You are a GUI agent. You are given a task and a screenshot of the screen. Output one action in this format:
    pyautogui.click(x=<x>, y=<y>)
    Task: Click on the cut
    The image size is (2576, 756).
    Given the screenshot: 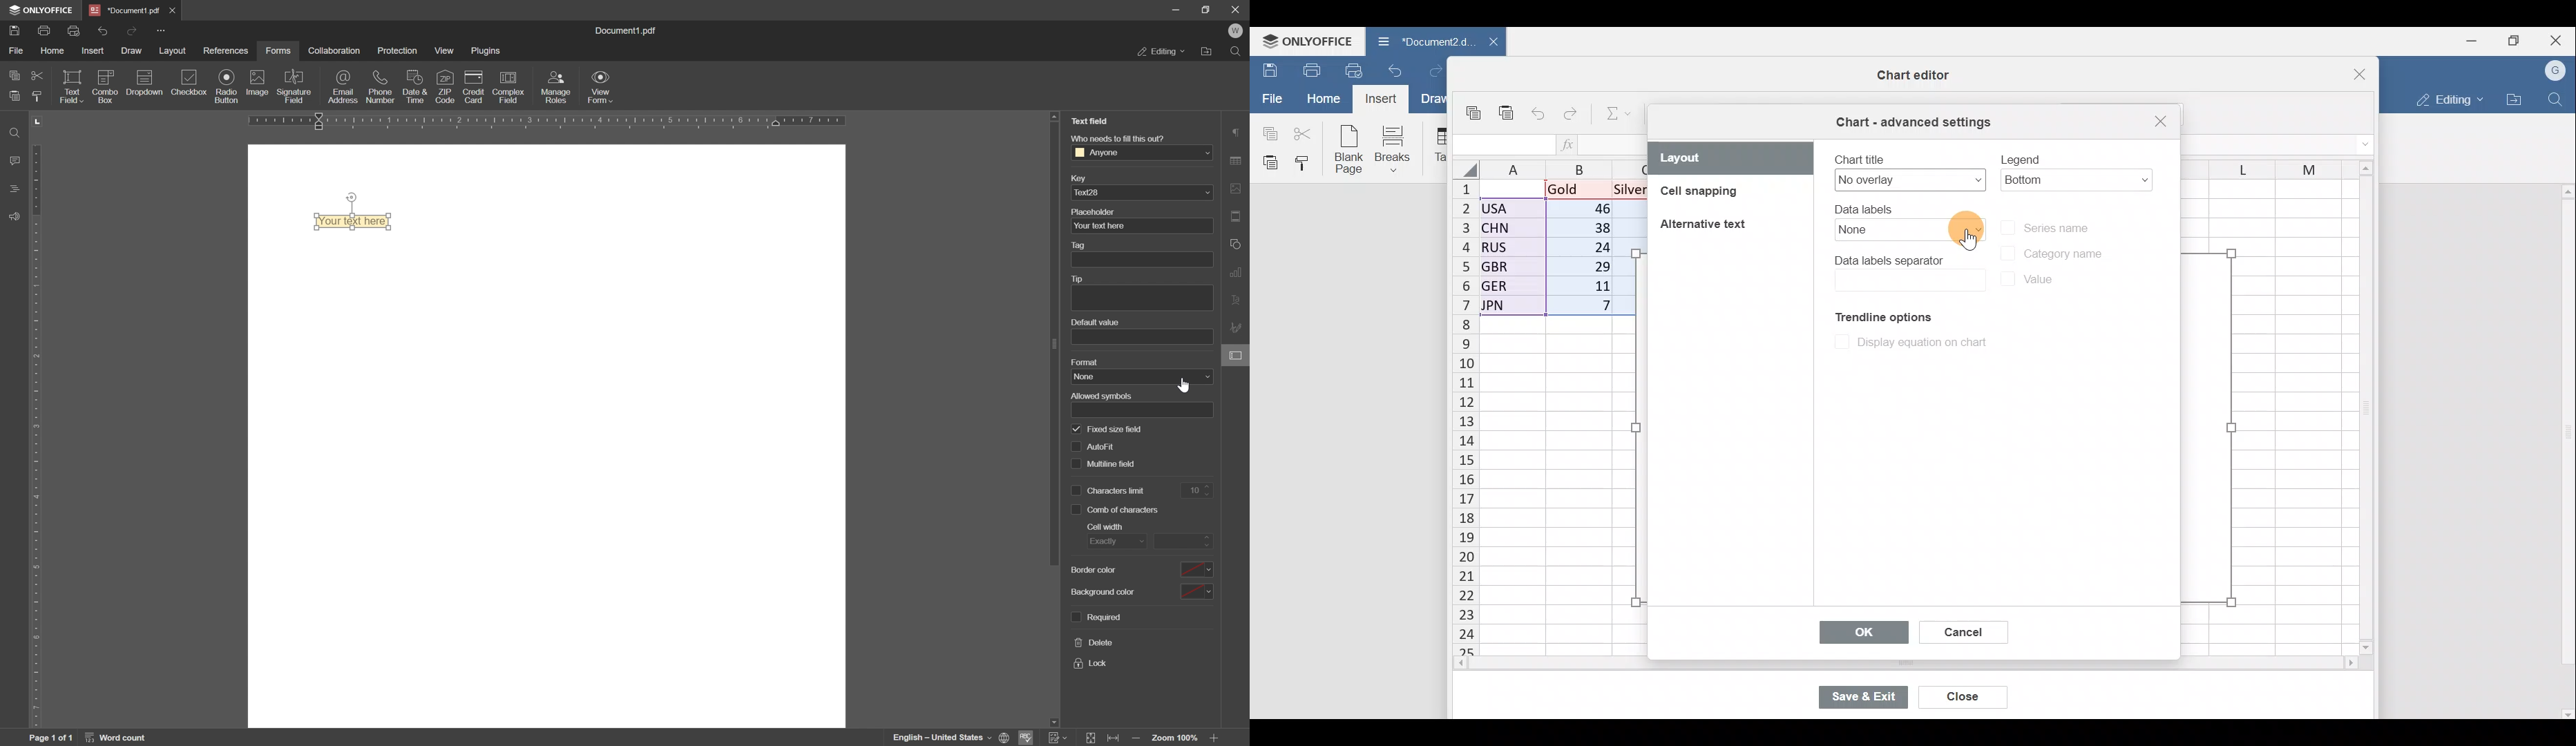 What is the action you would take?
    pyautogui.click(x=34, y=76)
    